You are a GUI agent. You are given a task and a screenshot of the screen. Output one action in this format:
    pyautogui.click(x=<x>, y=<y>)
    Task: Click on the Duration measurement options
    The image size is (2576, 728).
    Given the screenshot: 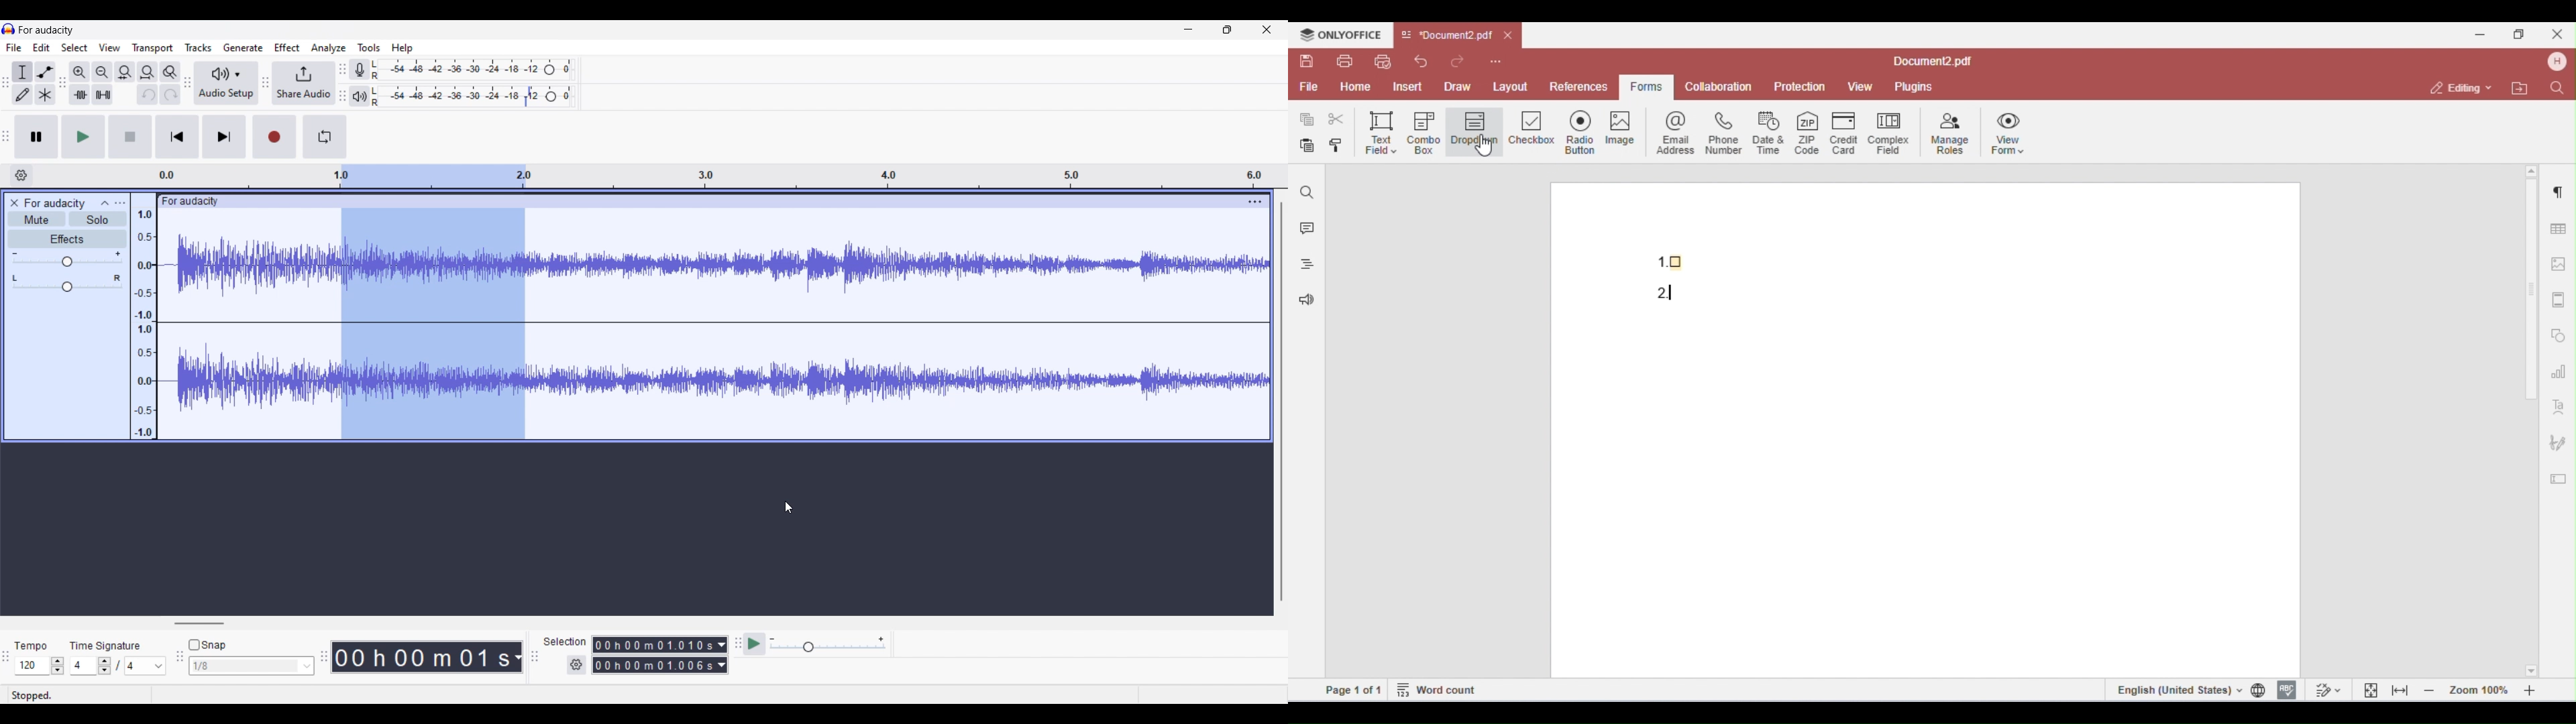 What is the action you would take?
    pyautogui.click(x=722, y=655)
    